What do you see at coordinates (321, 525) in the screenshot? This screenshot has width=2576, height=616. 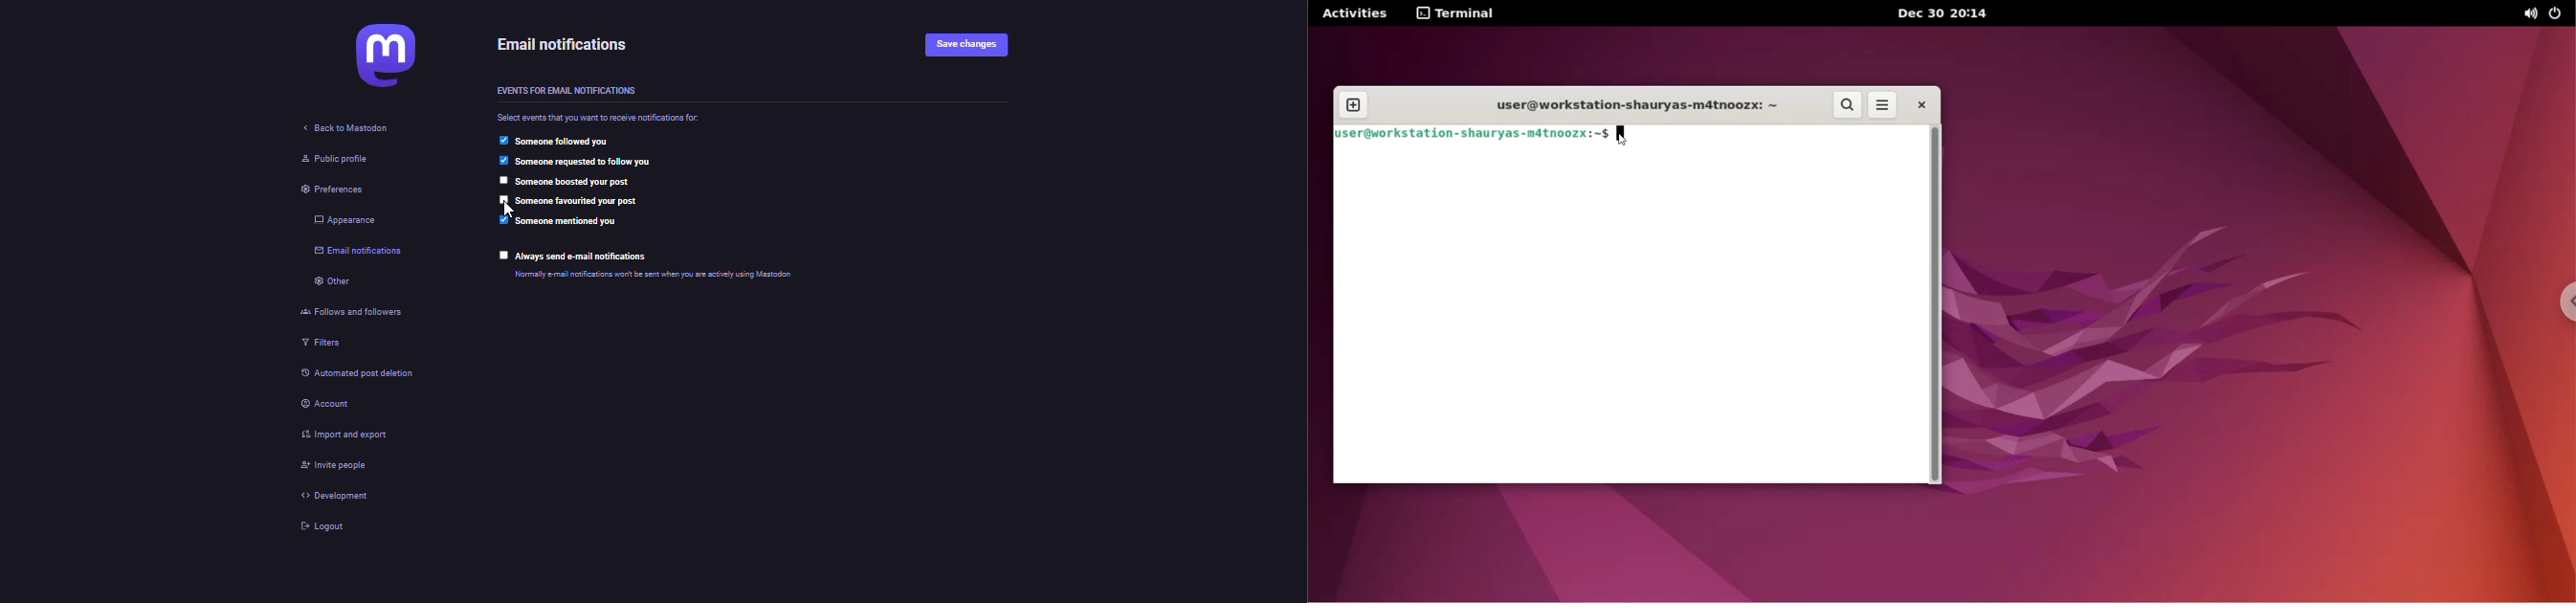 I see `logout` at bounding box center [321, 525].